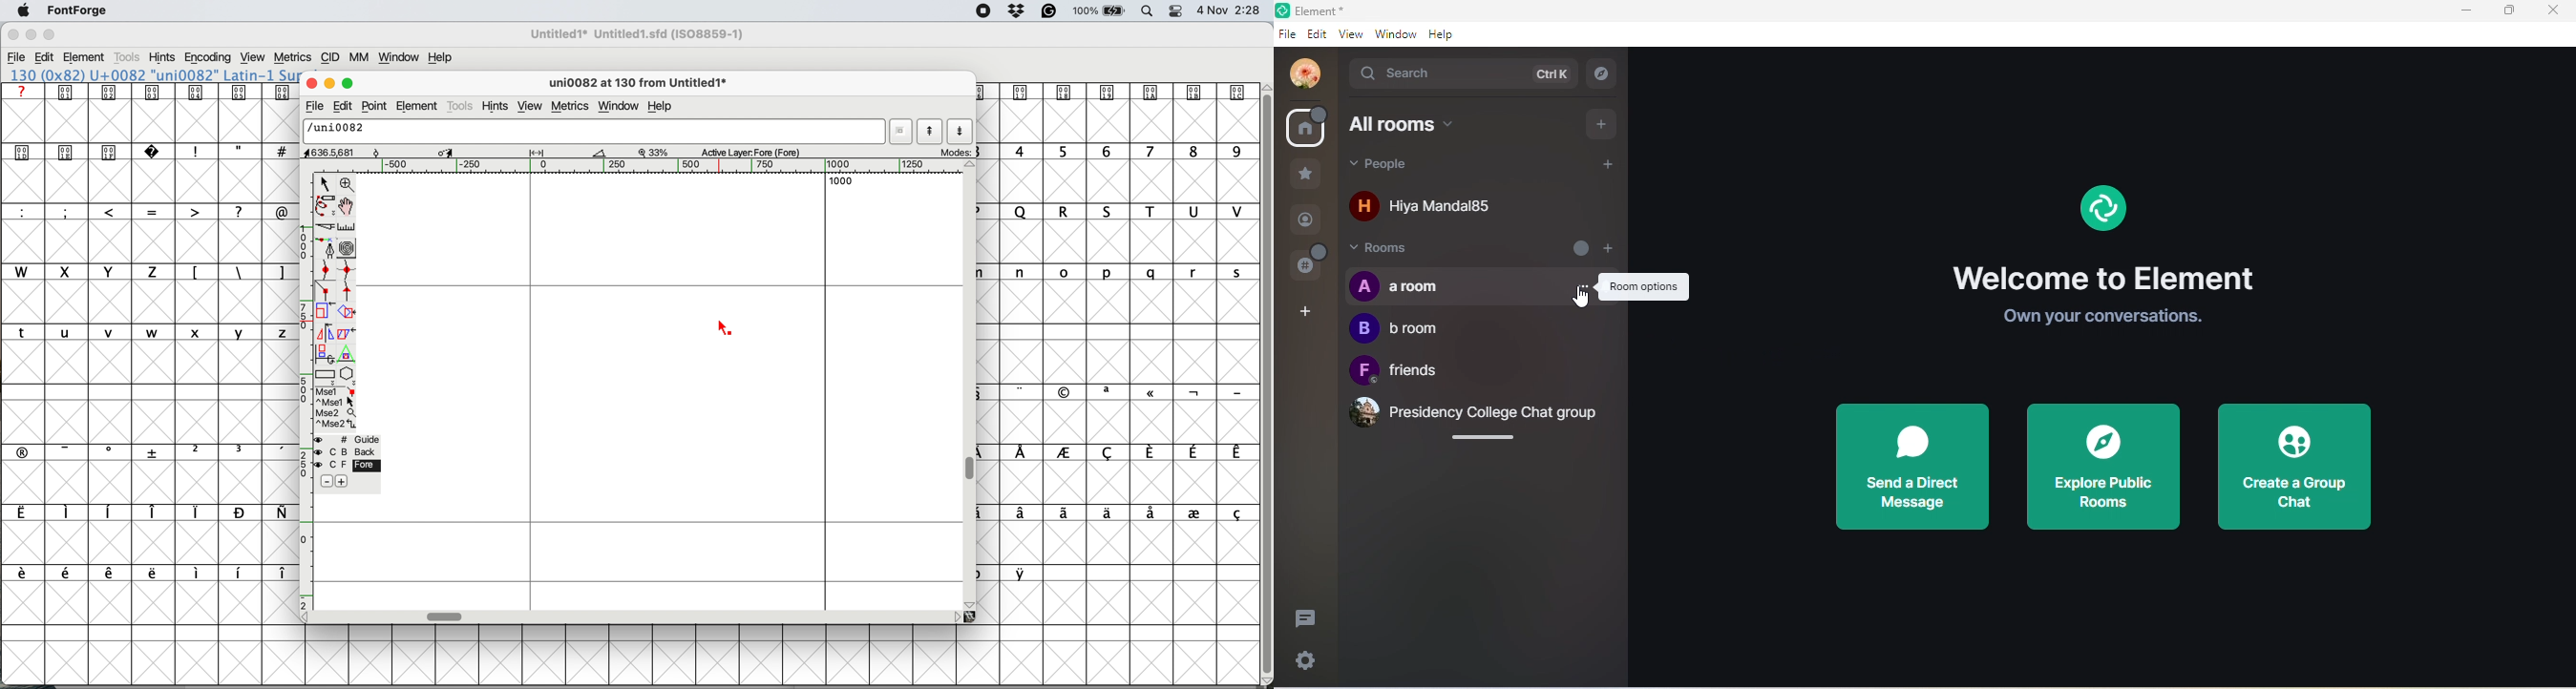 This screenshot has width=2576, height=700. What do you see at coordinates (341, 481) in the screenshot?
I see `add` at bounding box center [341, 481].